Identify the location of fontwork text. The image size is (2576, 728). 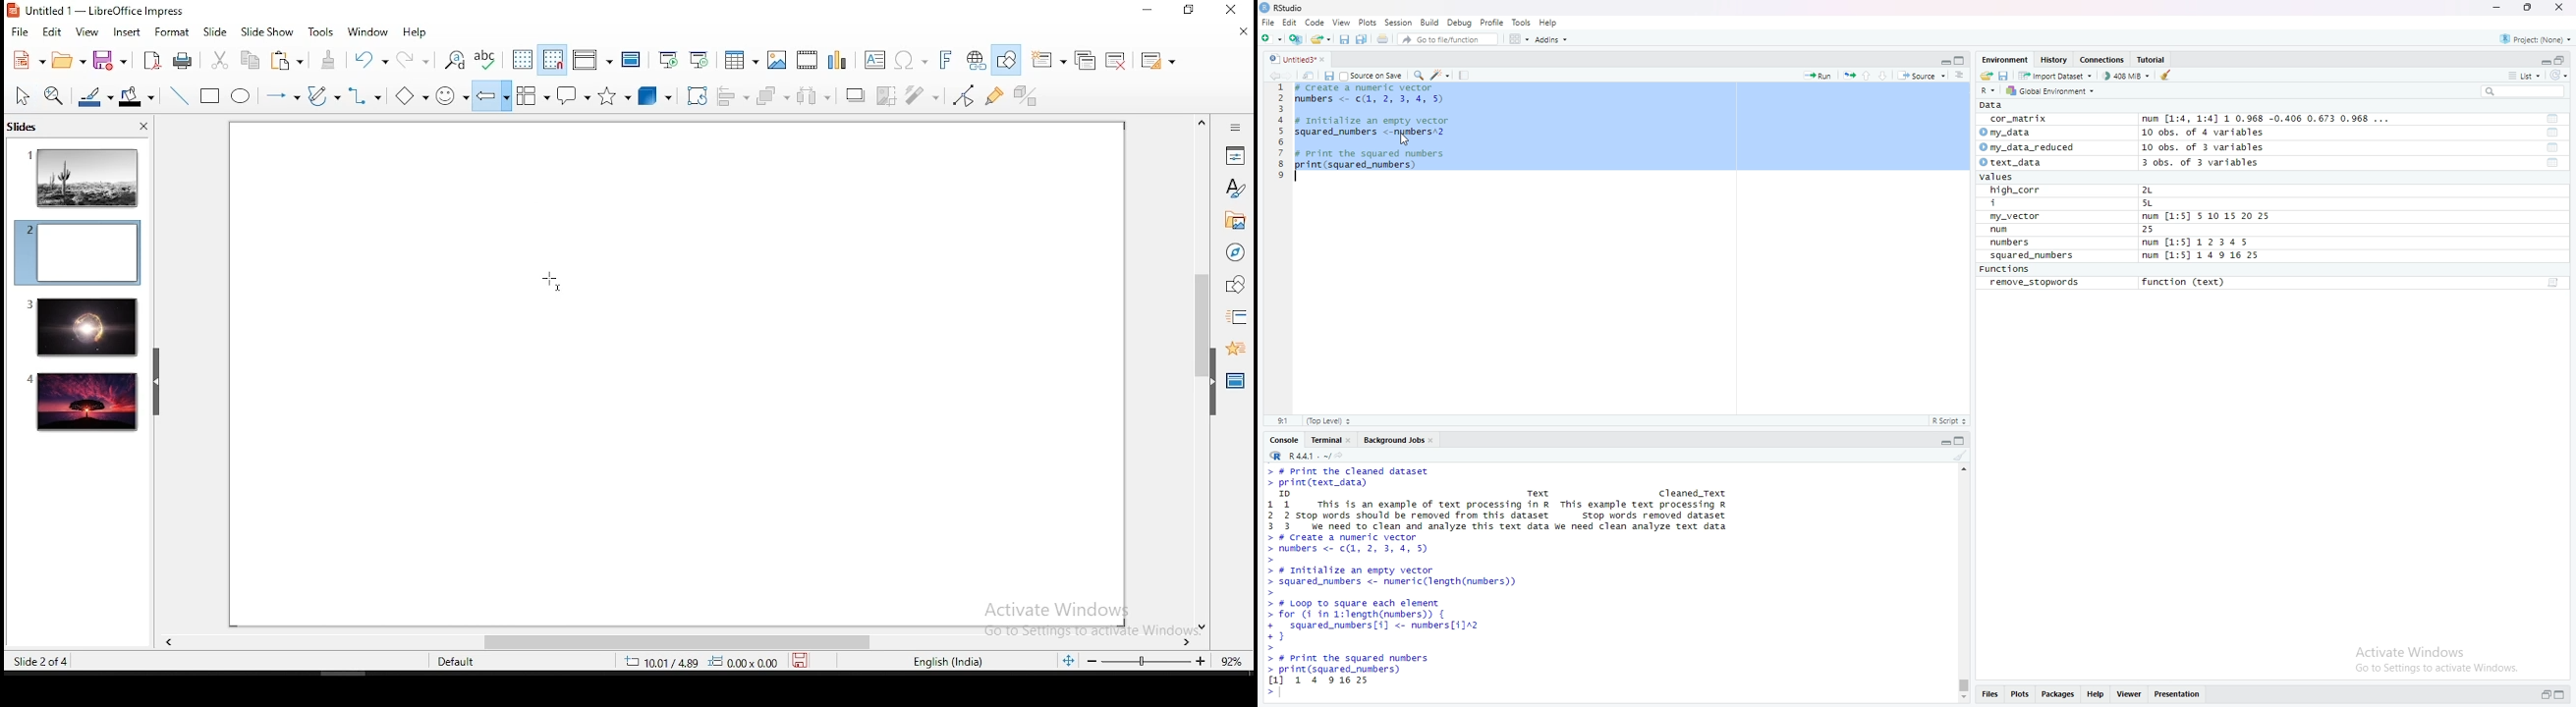
(944, 61).